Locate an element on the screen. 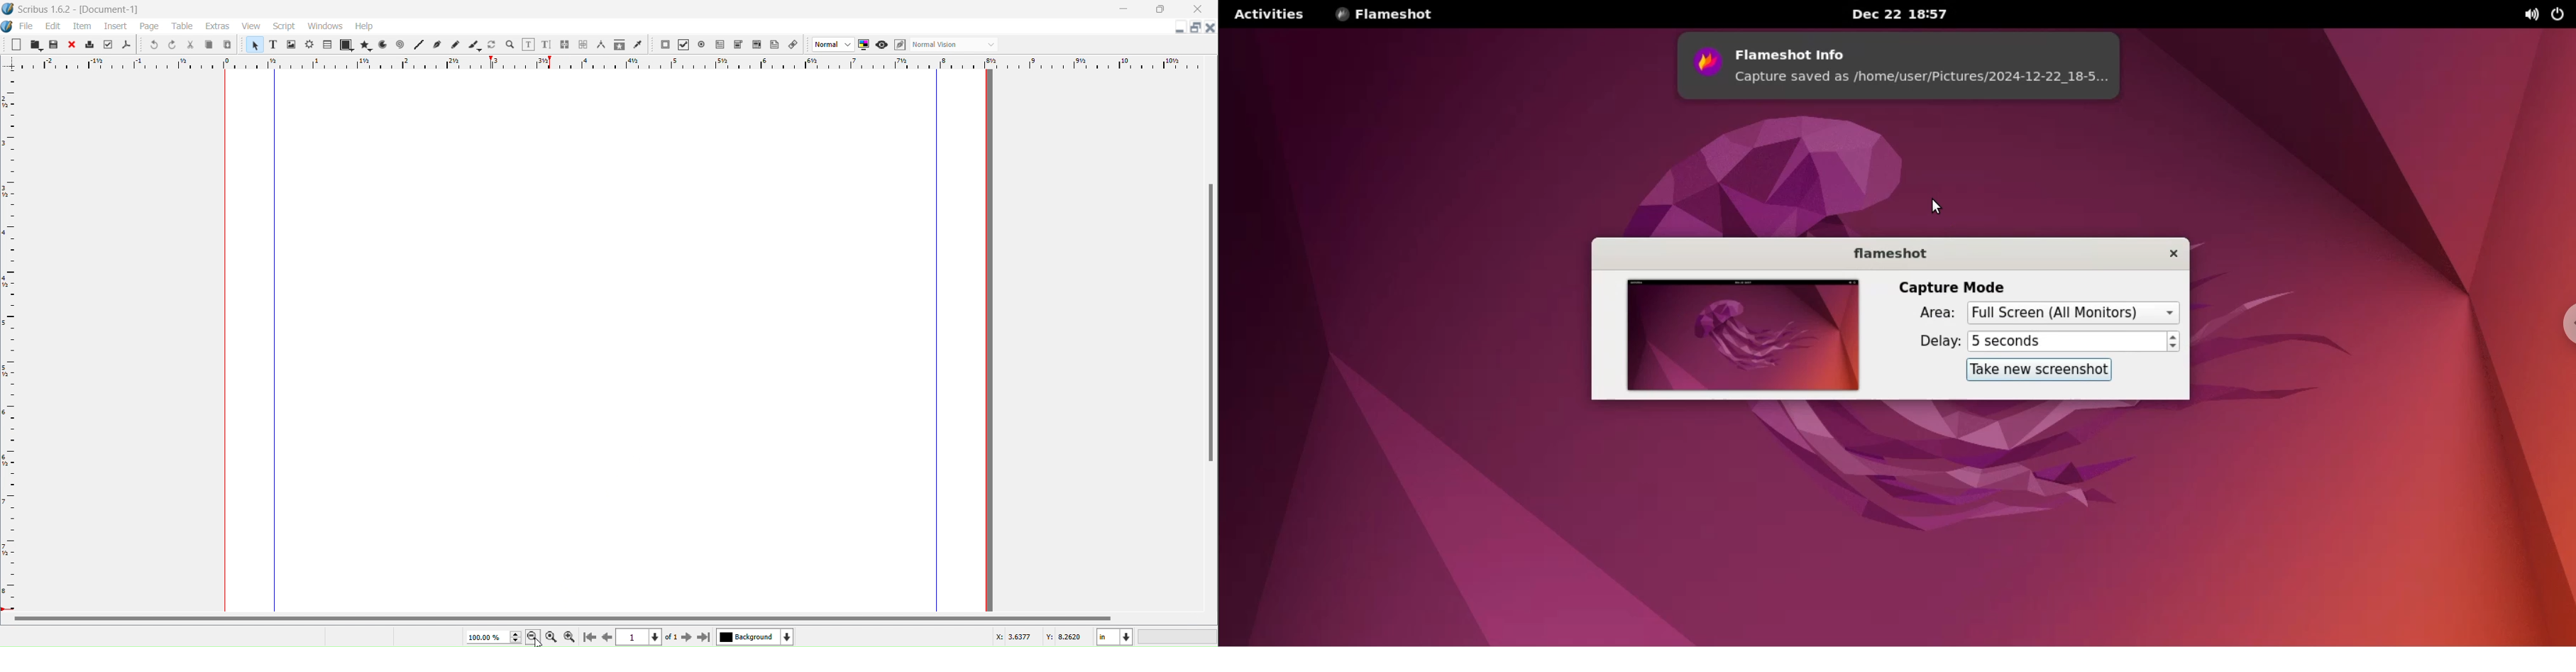  Item is located at coordinates (83, 27).